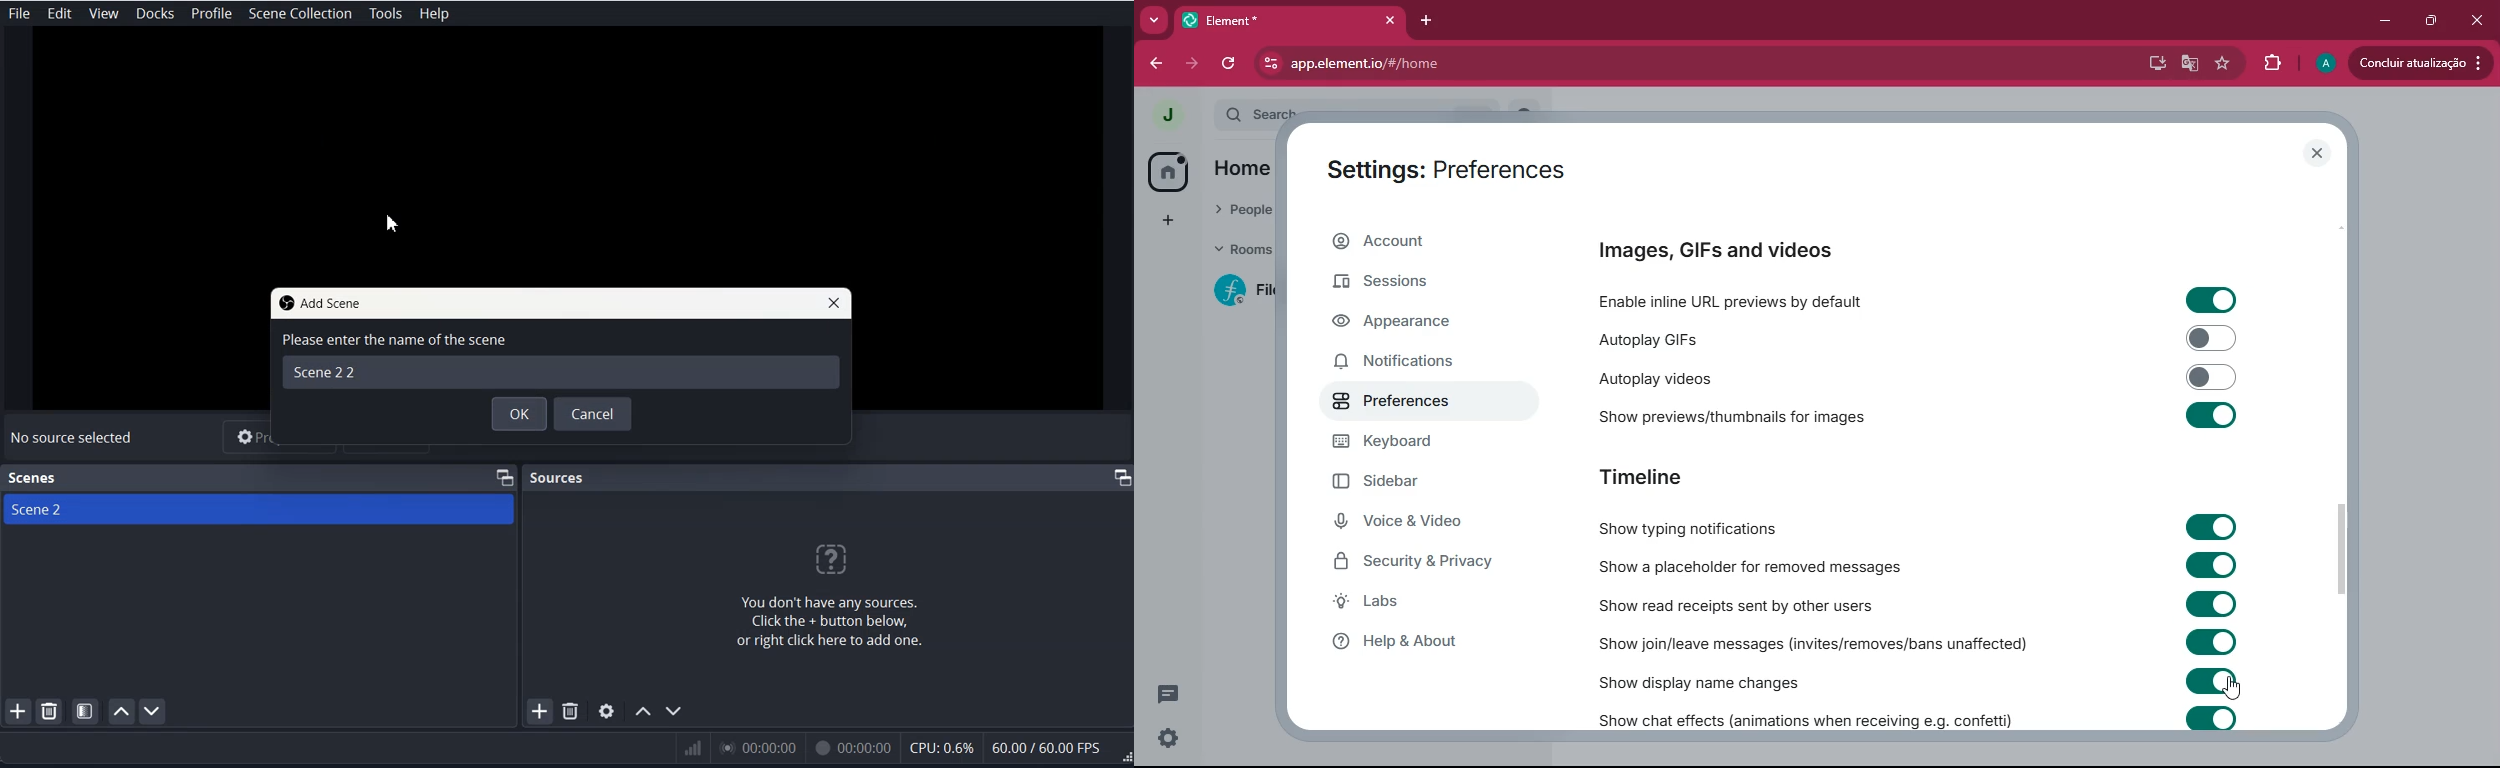 The width and height of the screenshot is (2520, 784). What do you see at coordinates (1393, 363) in the screenshot?
I see `notifications` at bounding box center [1393, 363].